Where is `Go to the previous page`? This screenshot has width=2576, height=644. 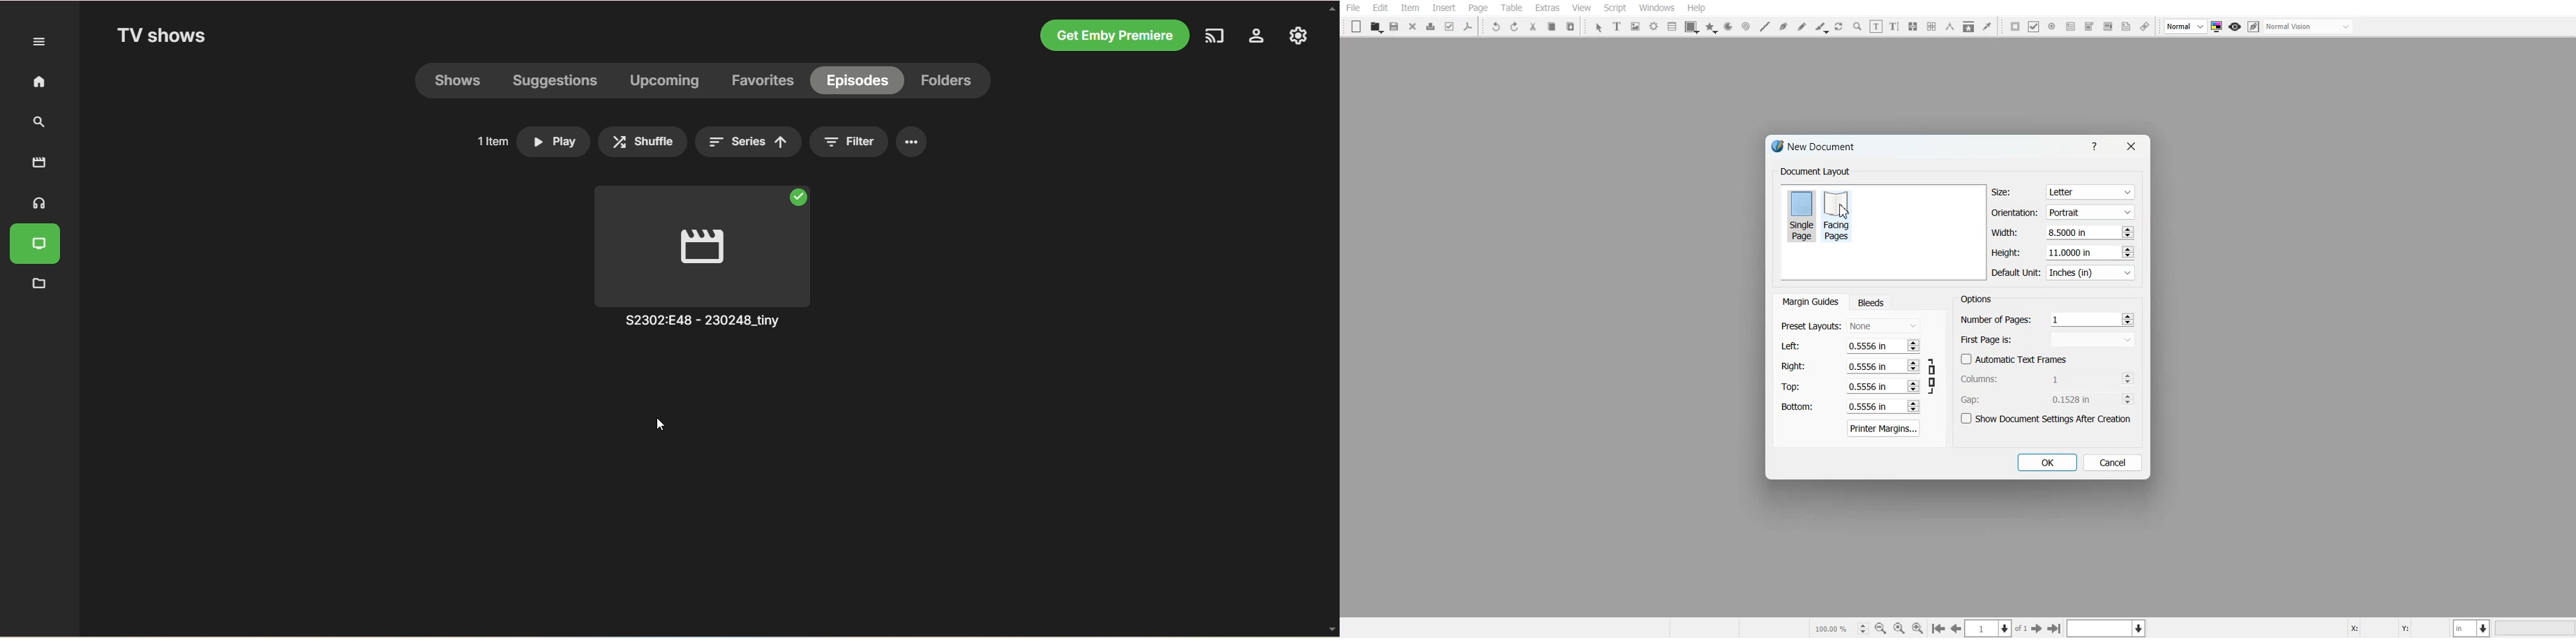 Go to the previous page is located at coordinates (1956, 628).